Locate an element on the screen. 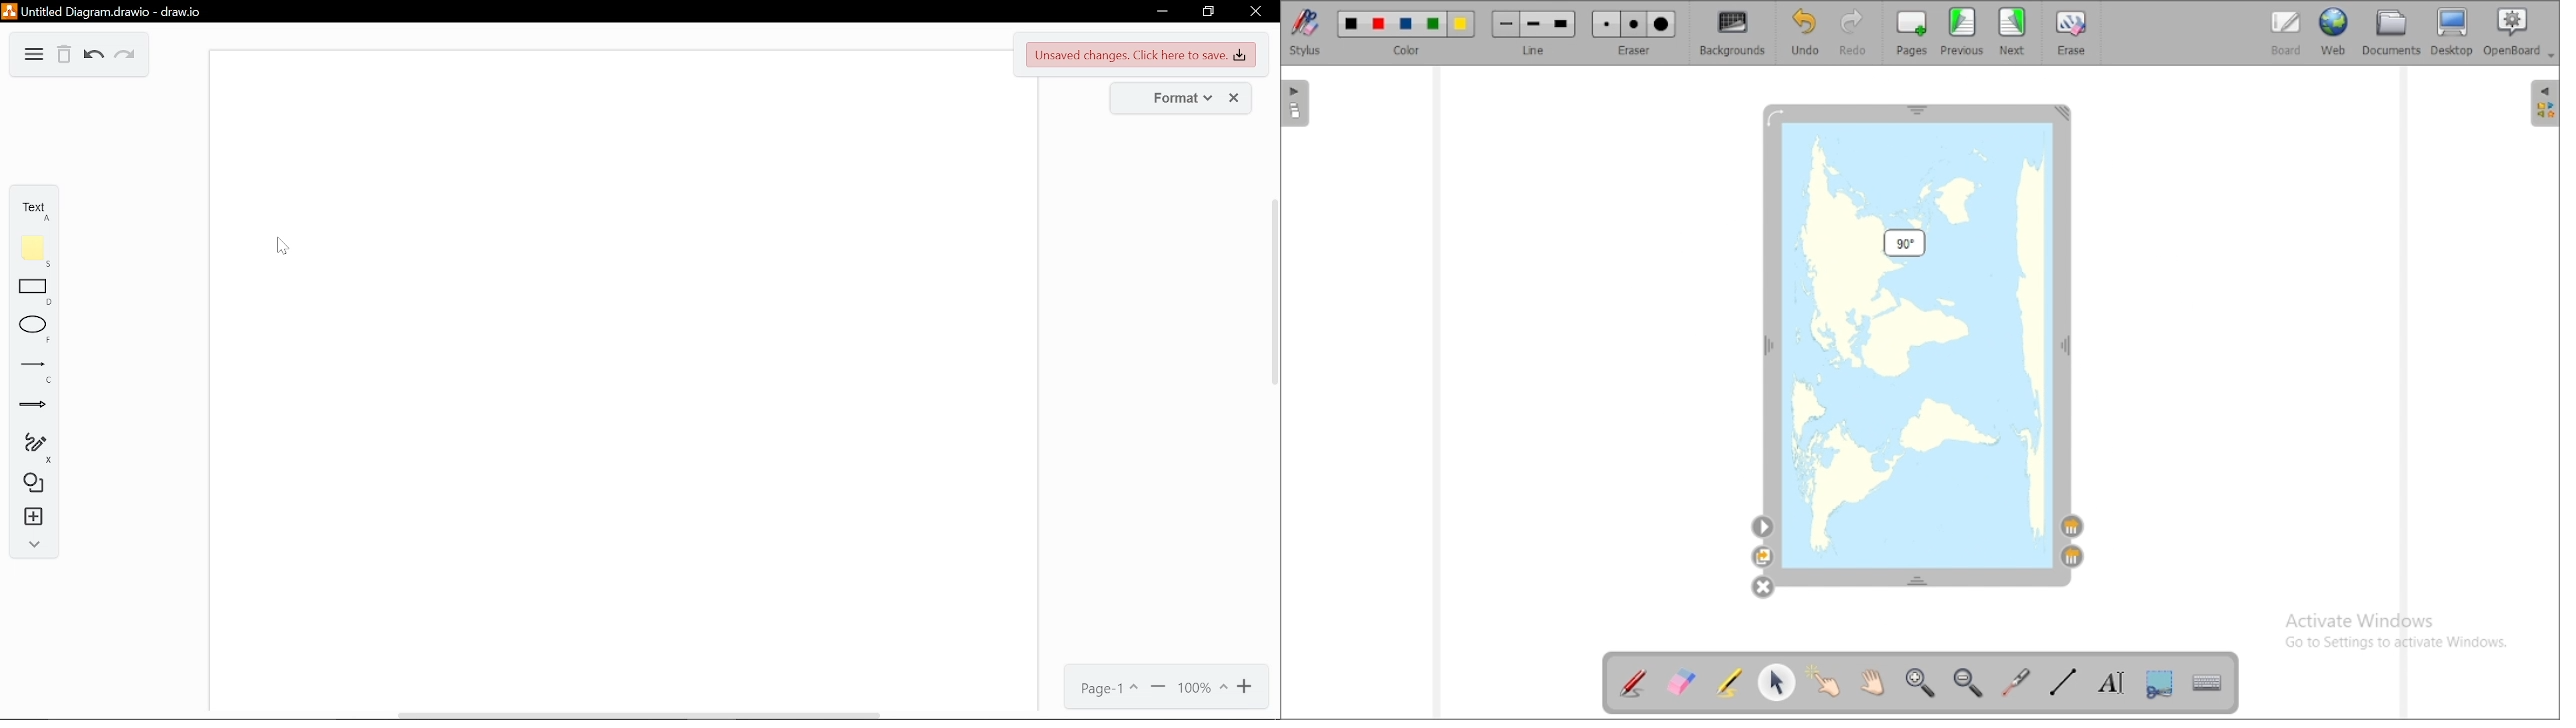 The width and height of the screenshot is (2576, 728). ellipse is located at coordinates (33, 327).